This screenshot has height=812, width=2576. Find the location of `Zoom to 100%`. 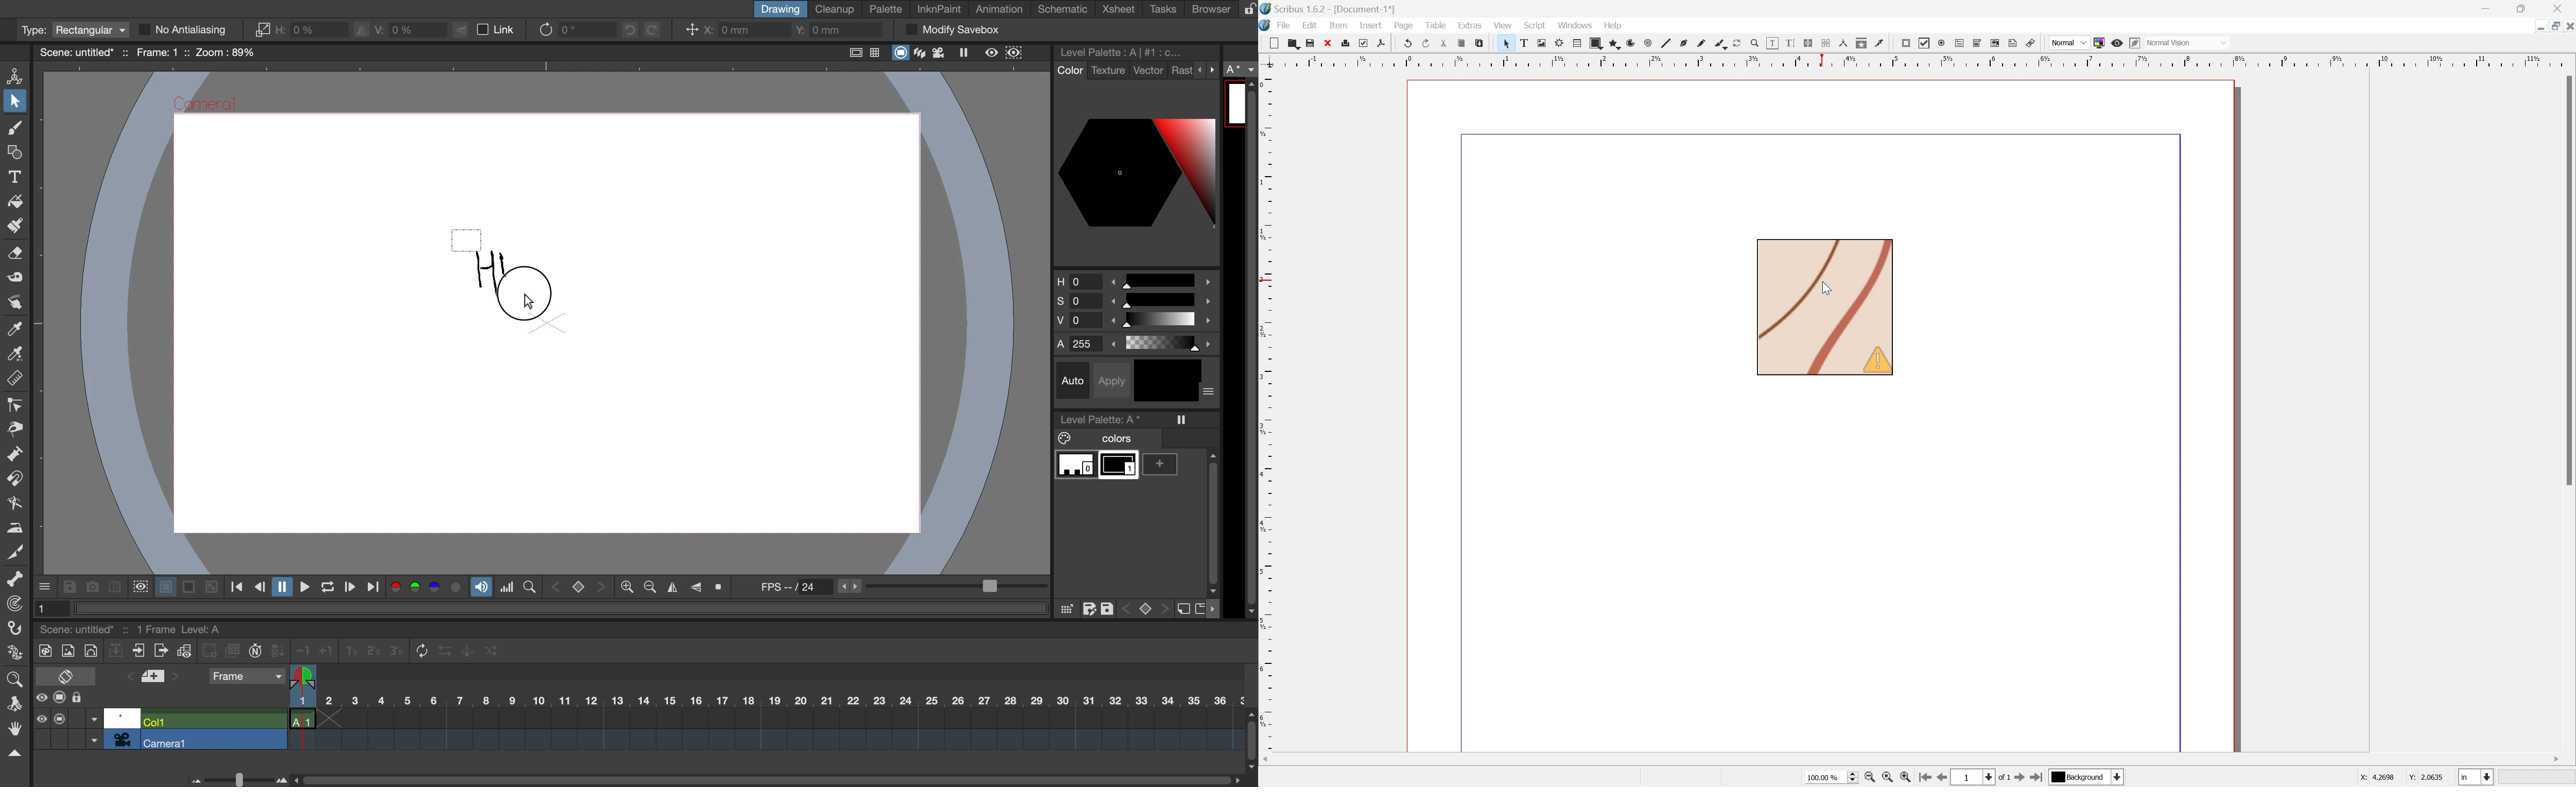

Zoom to 100% is located at coordinates (1887, 778).